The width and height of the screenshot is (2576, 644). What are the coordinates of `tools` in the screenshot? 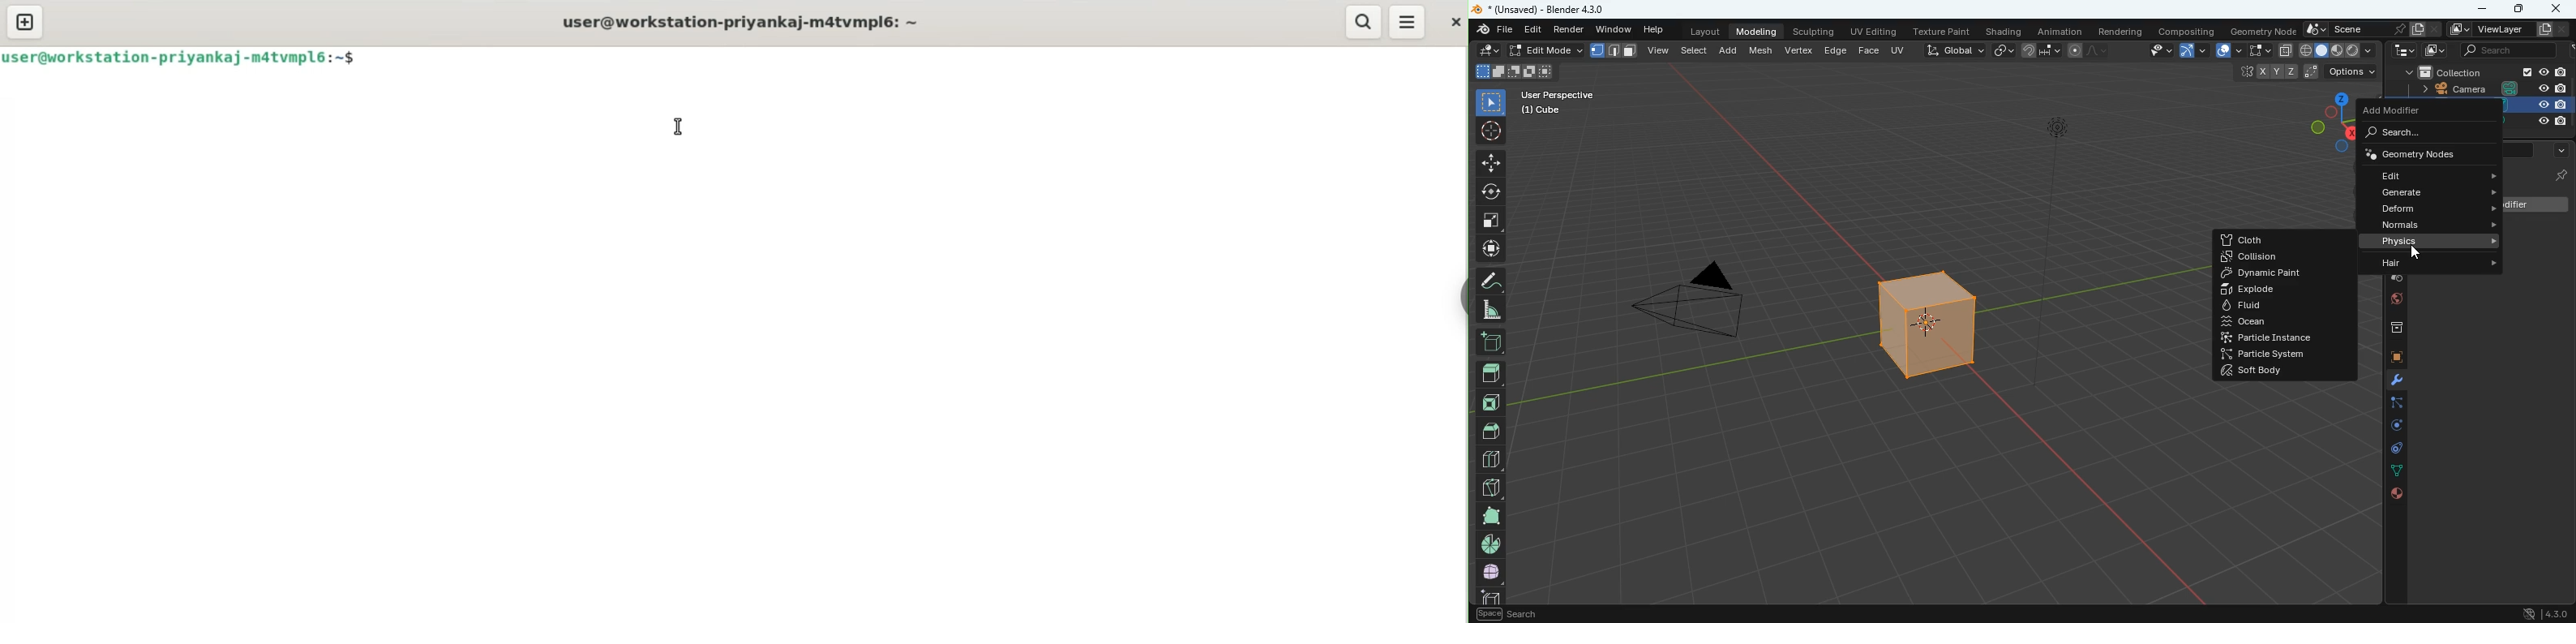 It's located at (2389, 382).